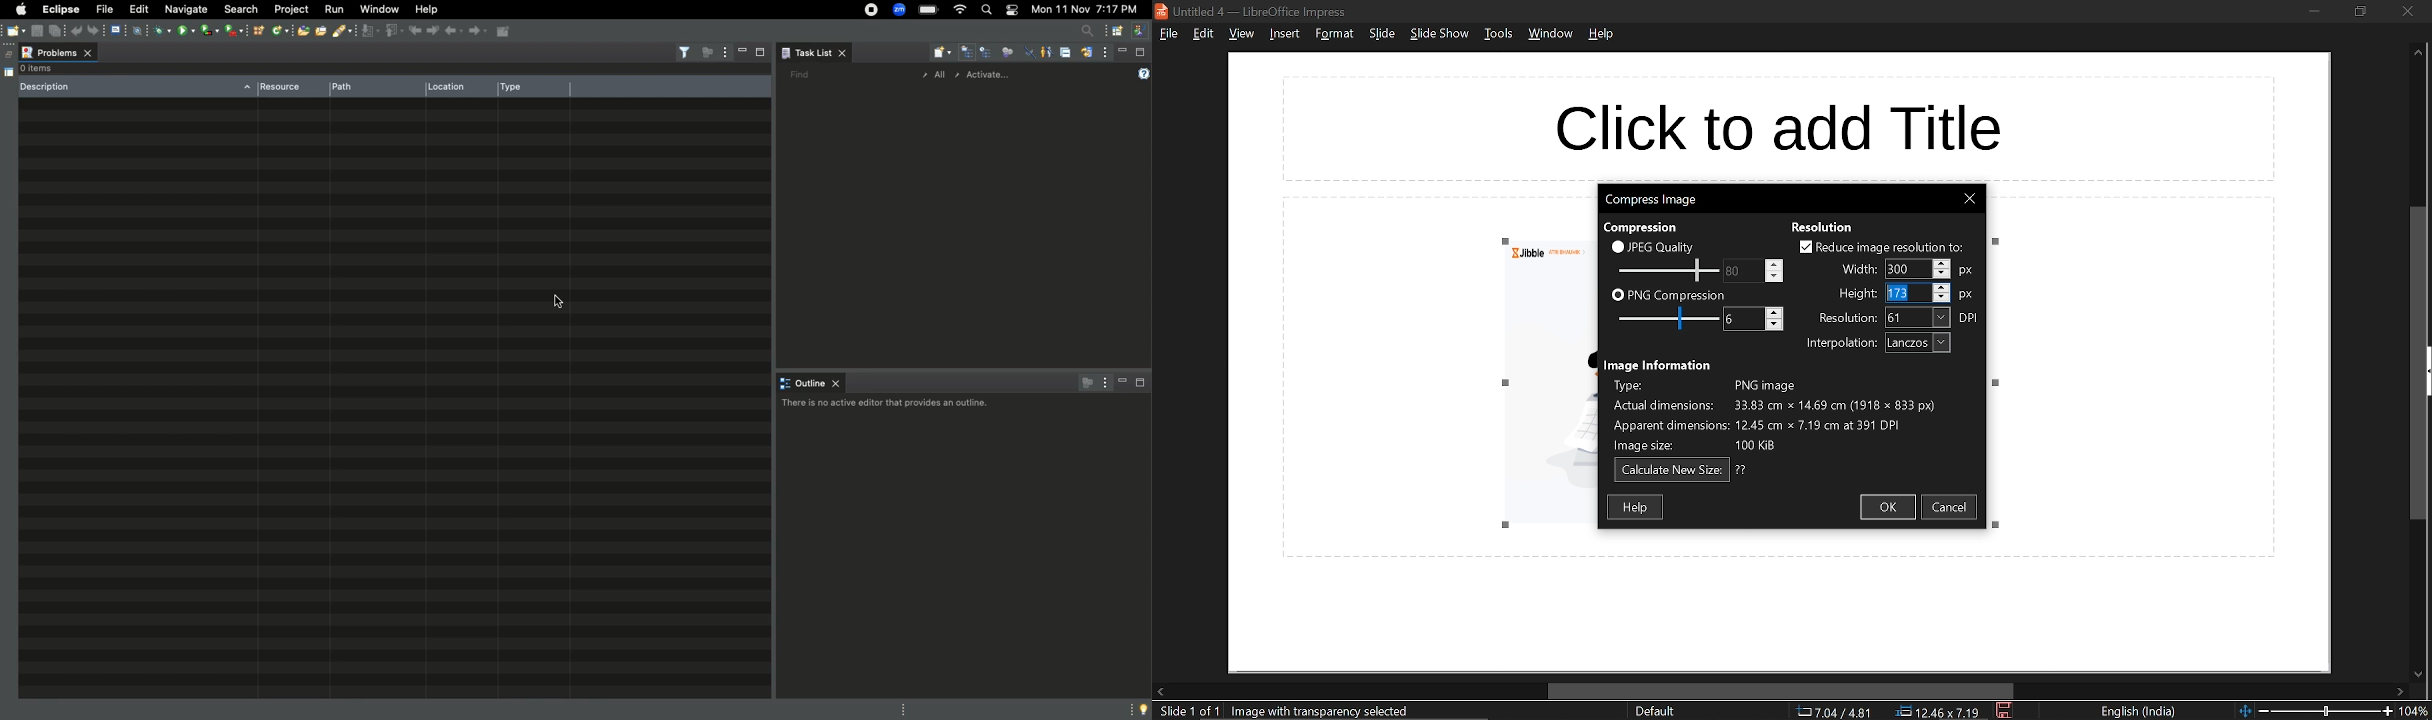 The image size is (2436, 728). I want to click on JPEG quality scale, so click(1669, 269).